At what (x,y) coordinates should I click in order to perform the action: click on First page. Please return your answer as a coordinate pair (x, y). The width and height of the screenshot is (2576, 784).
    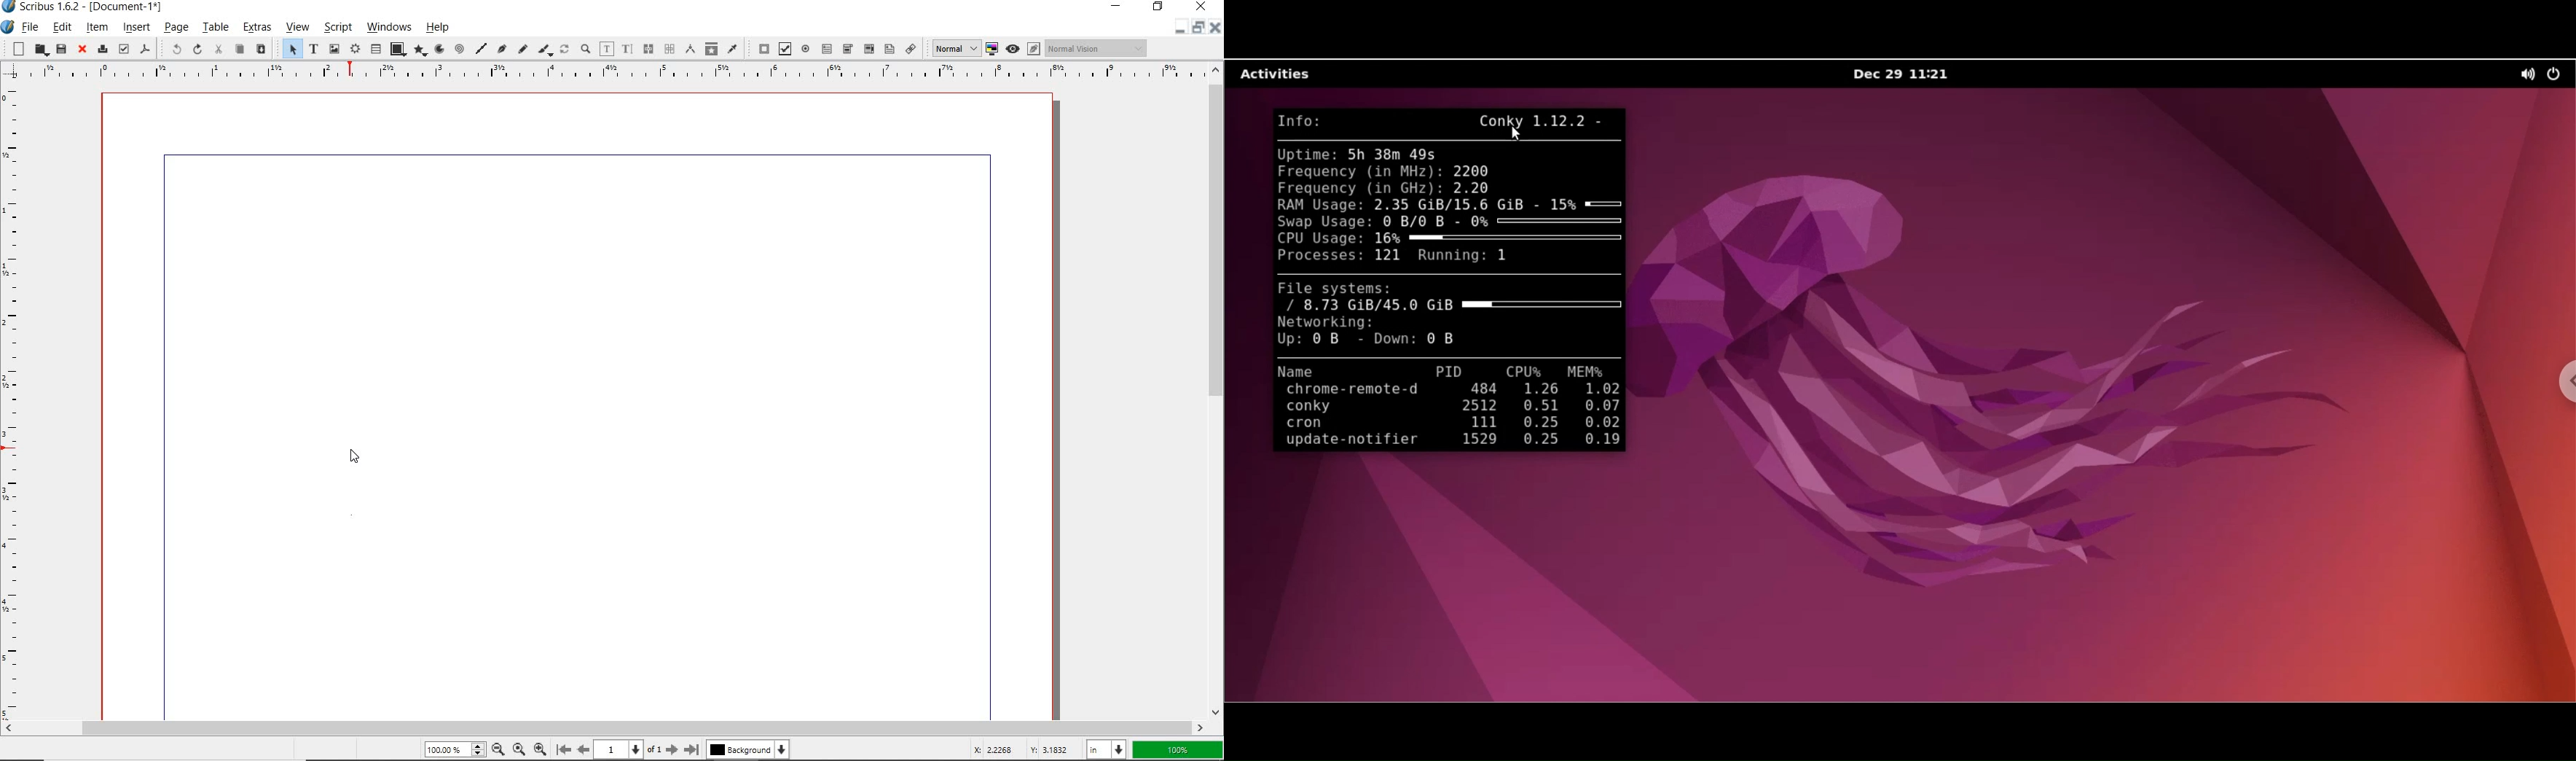
    Looking at the image, I should click on (562, 750).